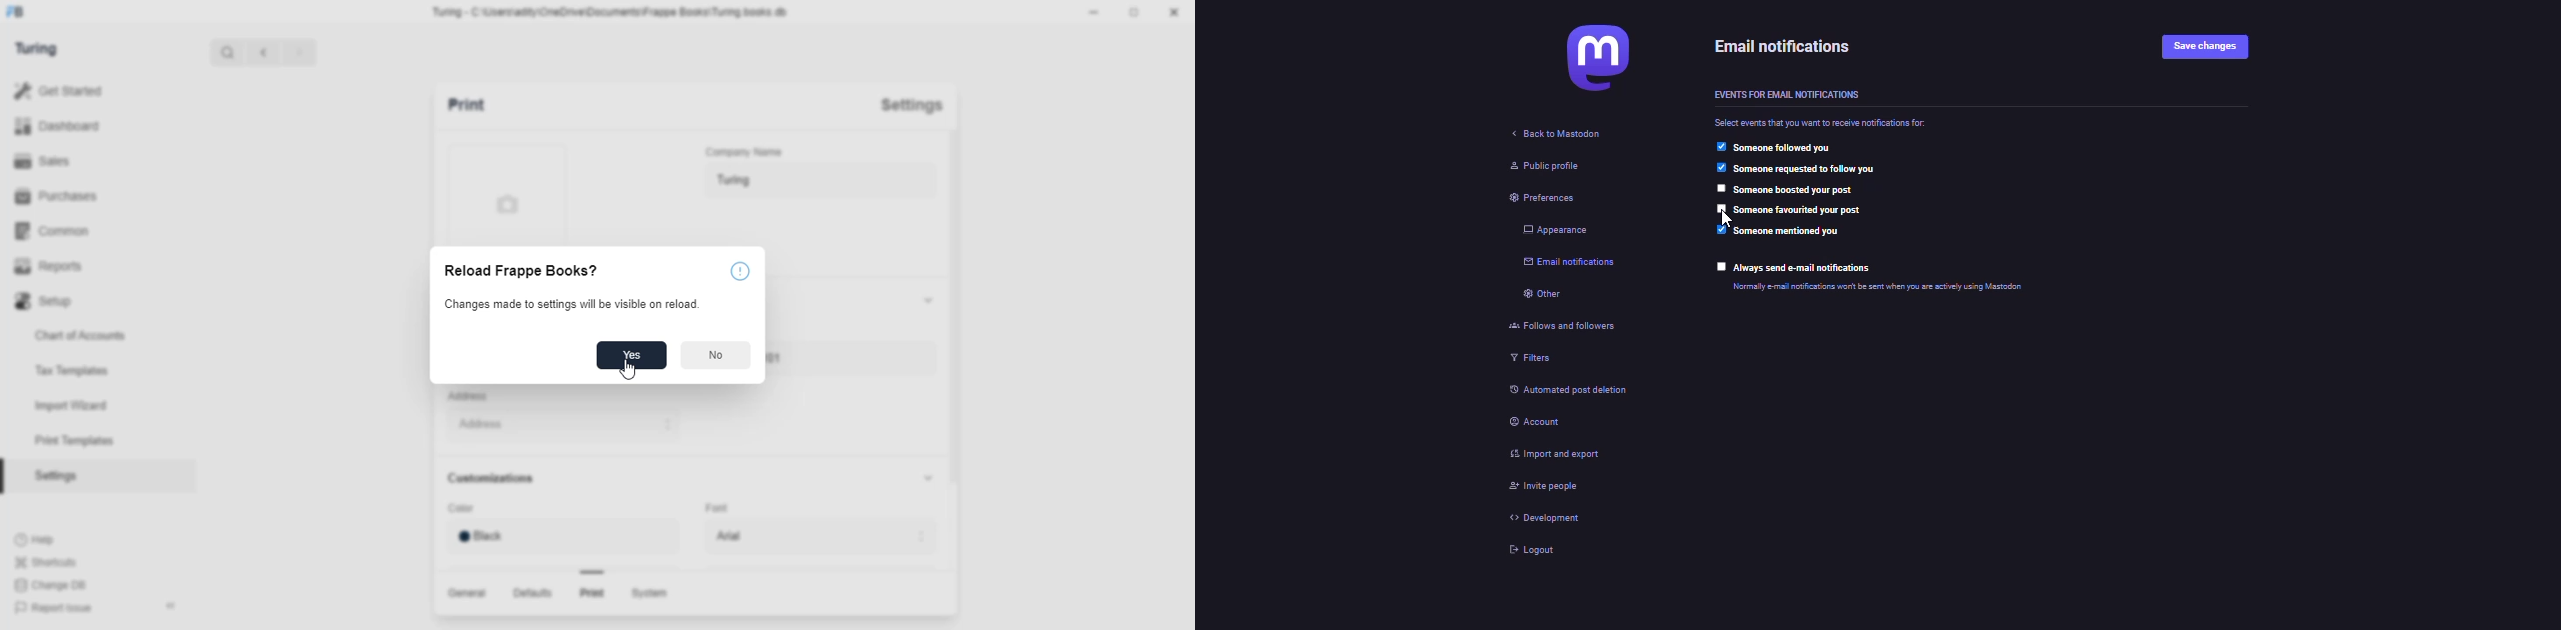 The height and width of the screenshot is (644, 2576). I want to click on Yes, so click(630, 356).